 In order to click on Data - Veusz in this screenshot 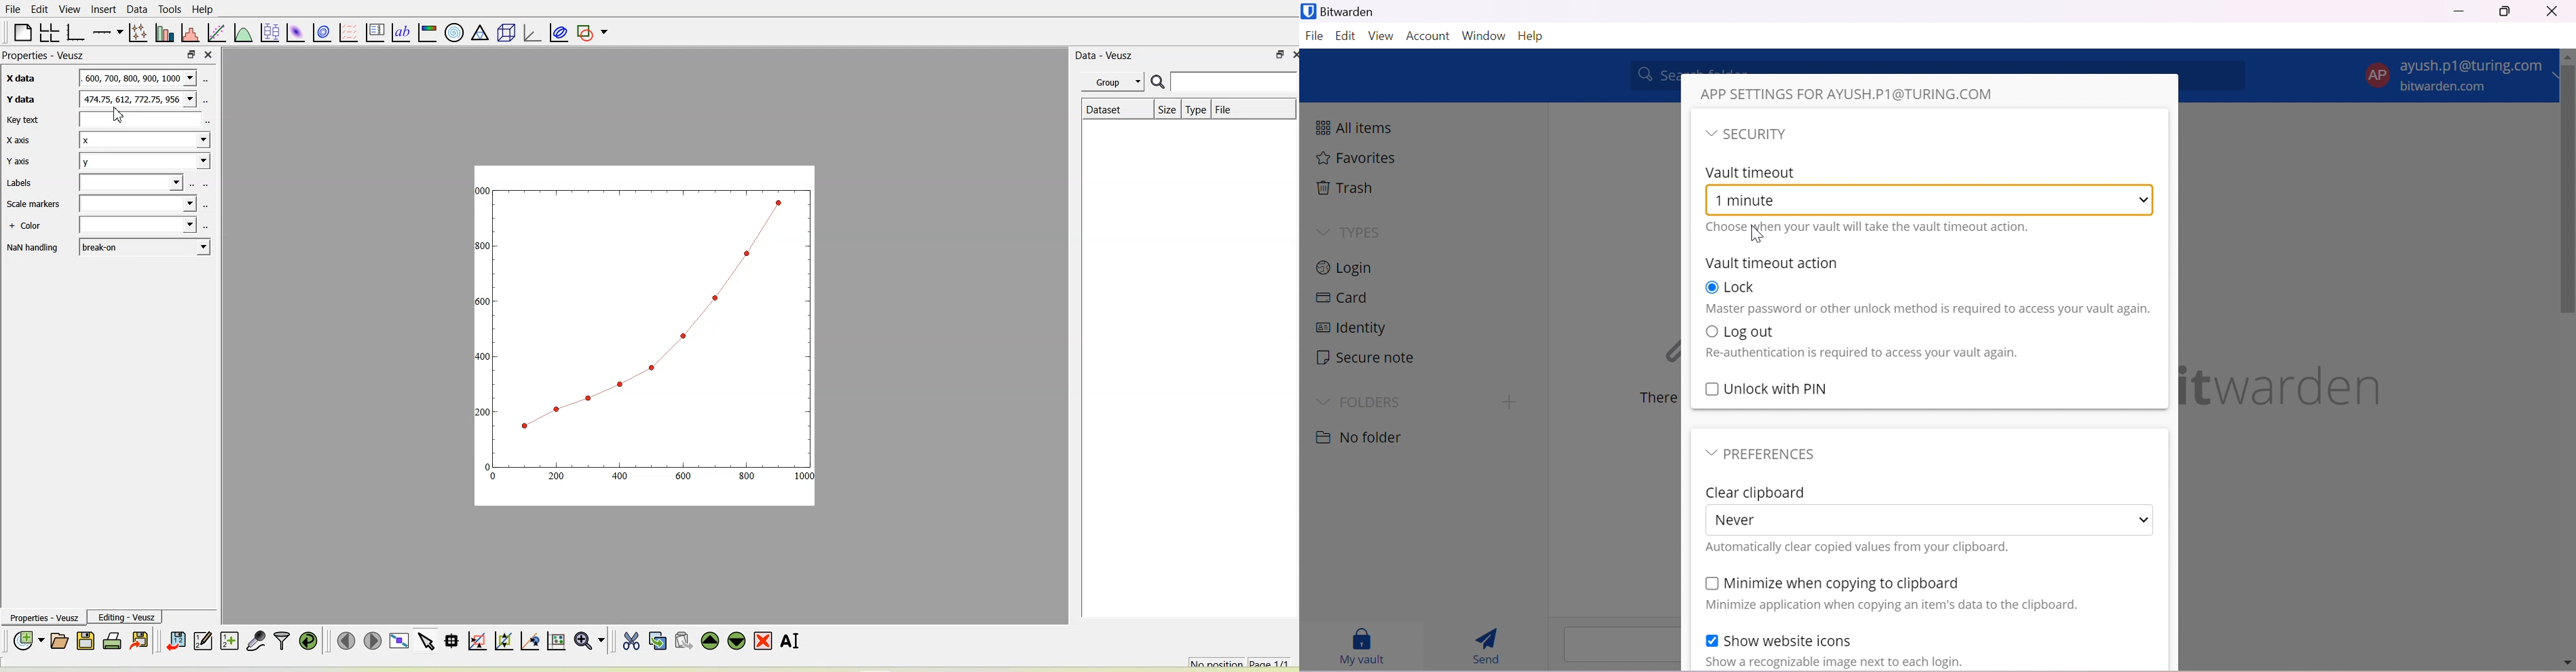, I will do `click(1105, 54)`.